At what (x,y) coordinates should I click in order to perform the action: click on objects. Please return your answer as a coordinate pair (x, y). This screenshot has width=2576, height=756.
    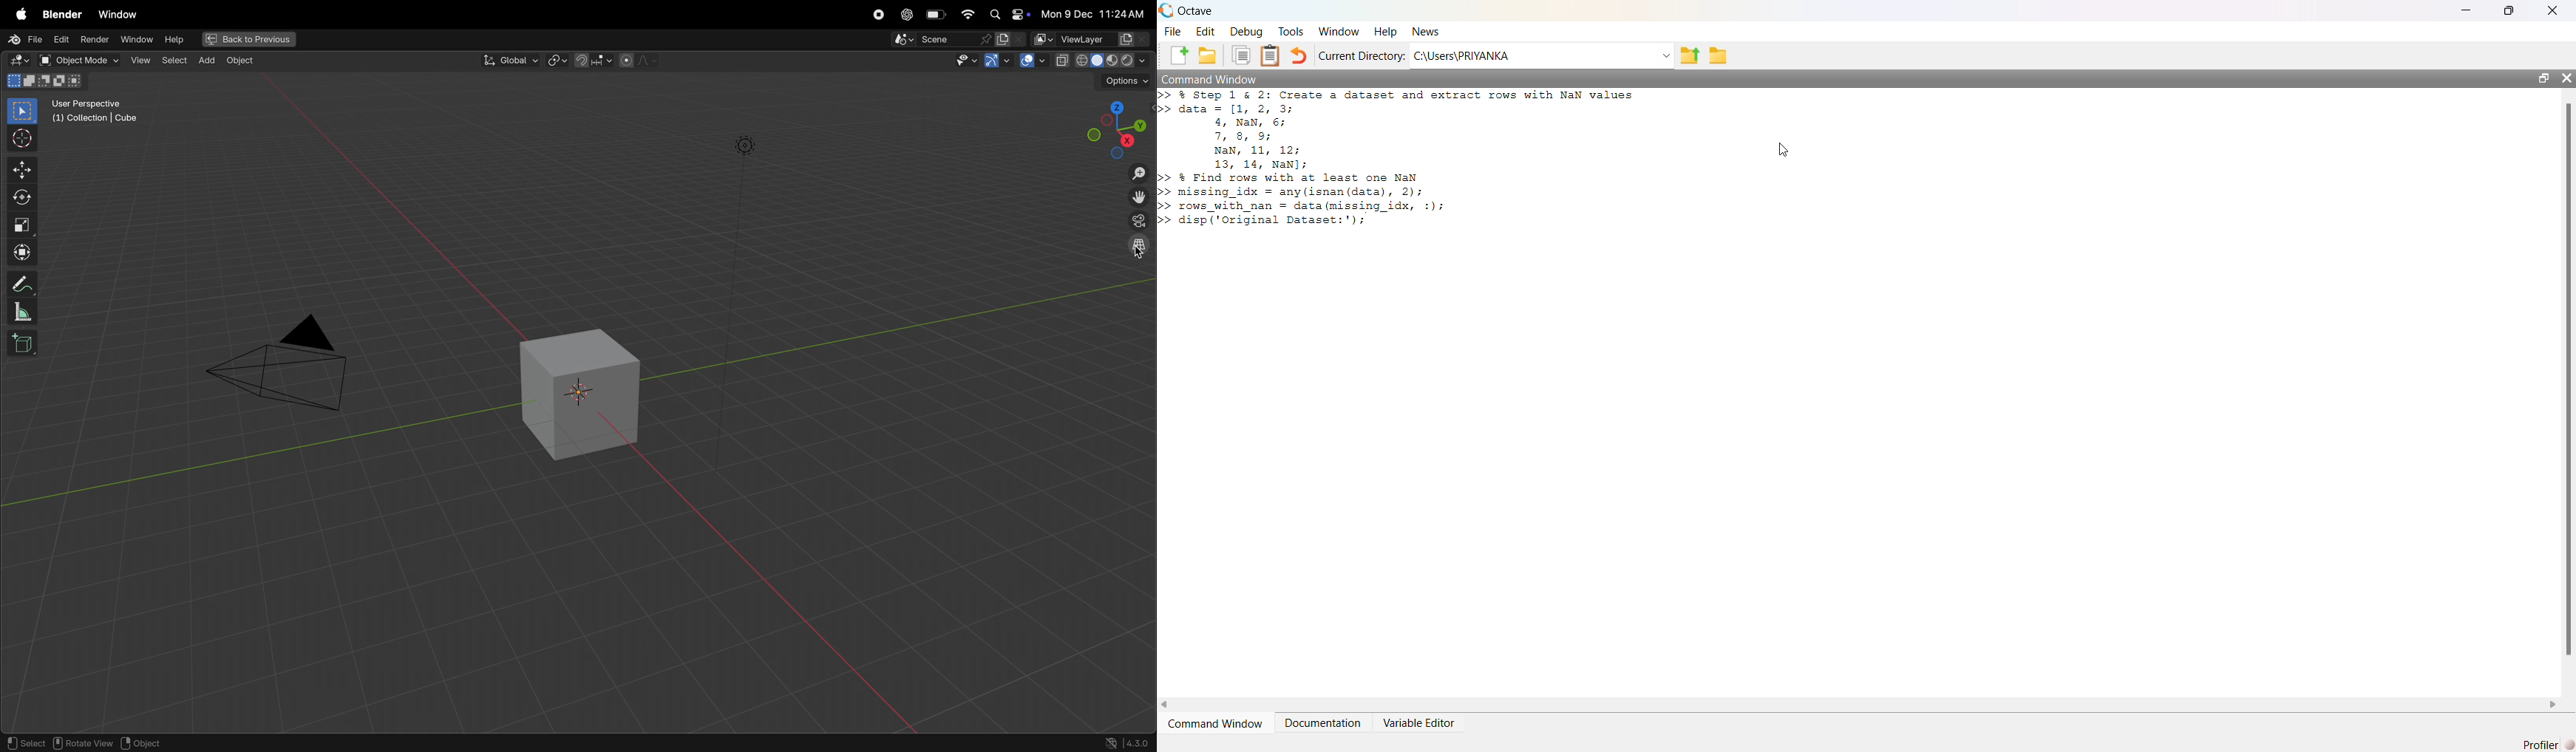
    Looking at the image, I should click on (246, 62).